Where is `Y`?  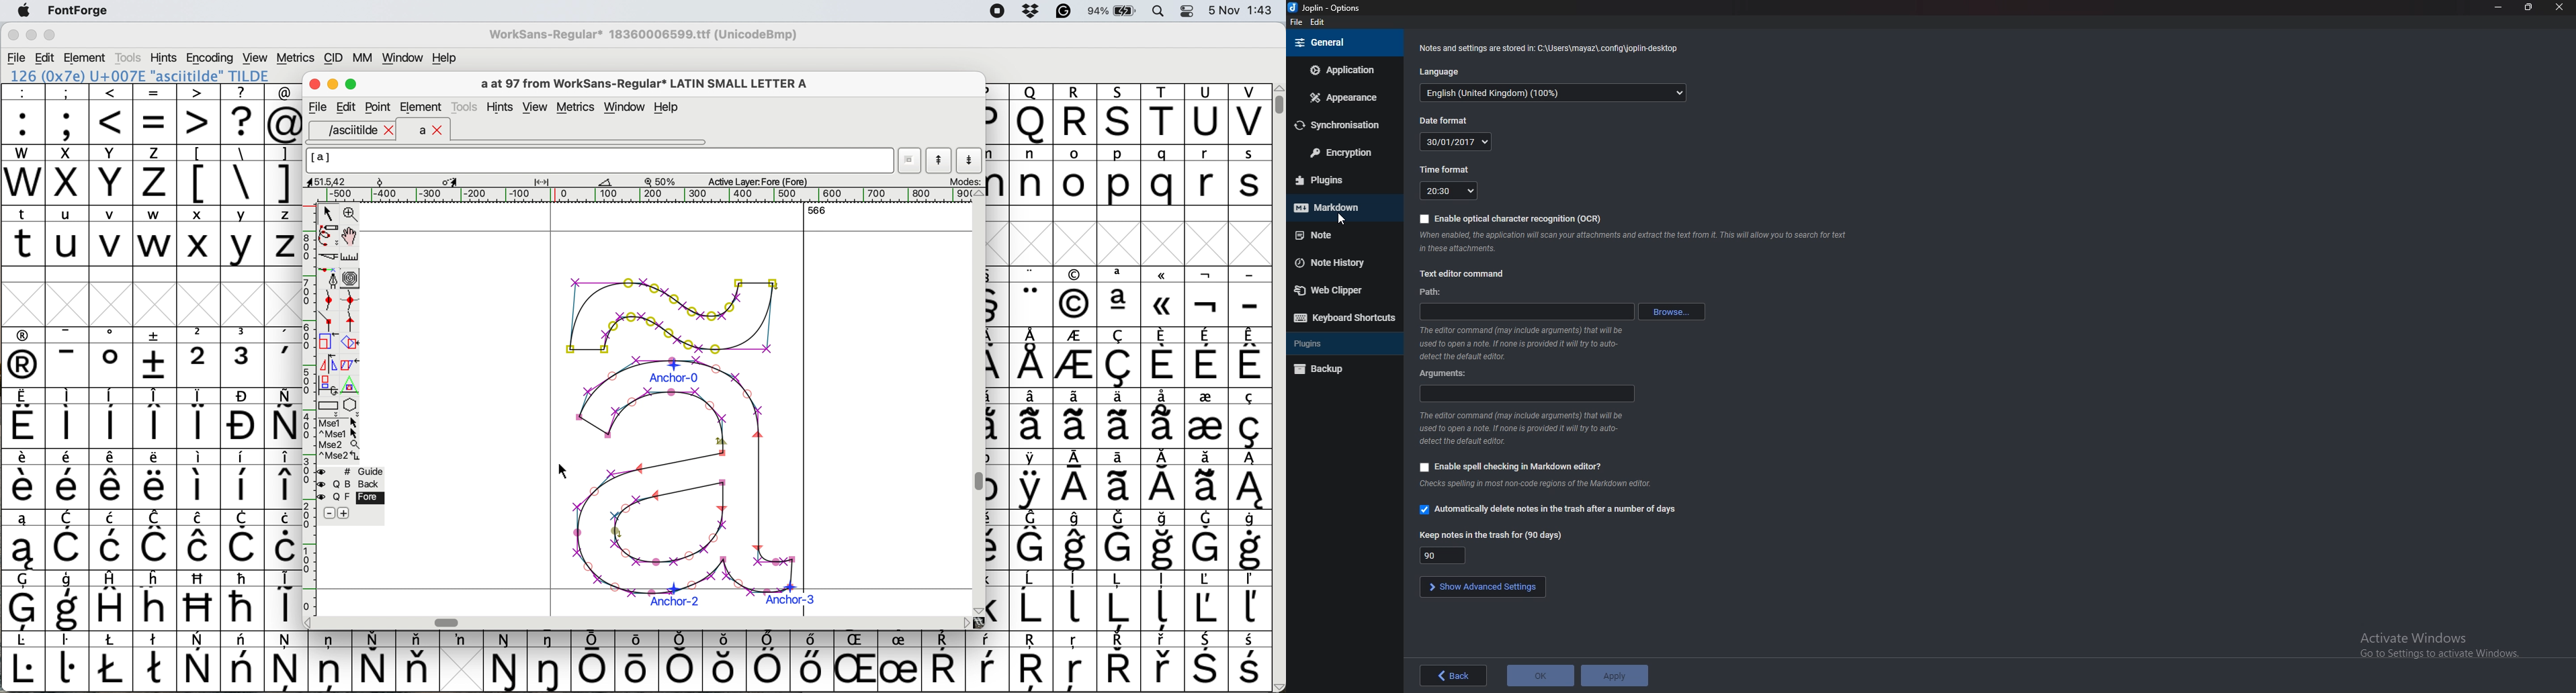 Y is located at coordinates (112, 175).